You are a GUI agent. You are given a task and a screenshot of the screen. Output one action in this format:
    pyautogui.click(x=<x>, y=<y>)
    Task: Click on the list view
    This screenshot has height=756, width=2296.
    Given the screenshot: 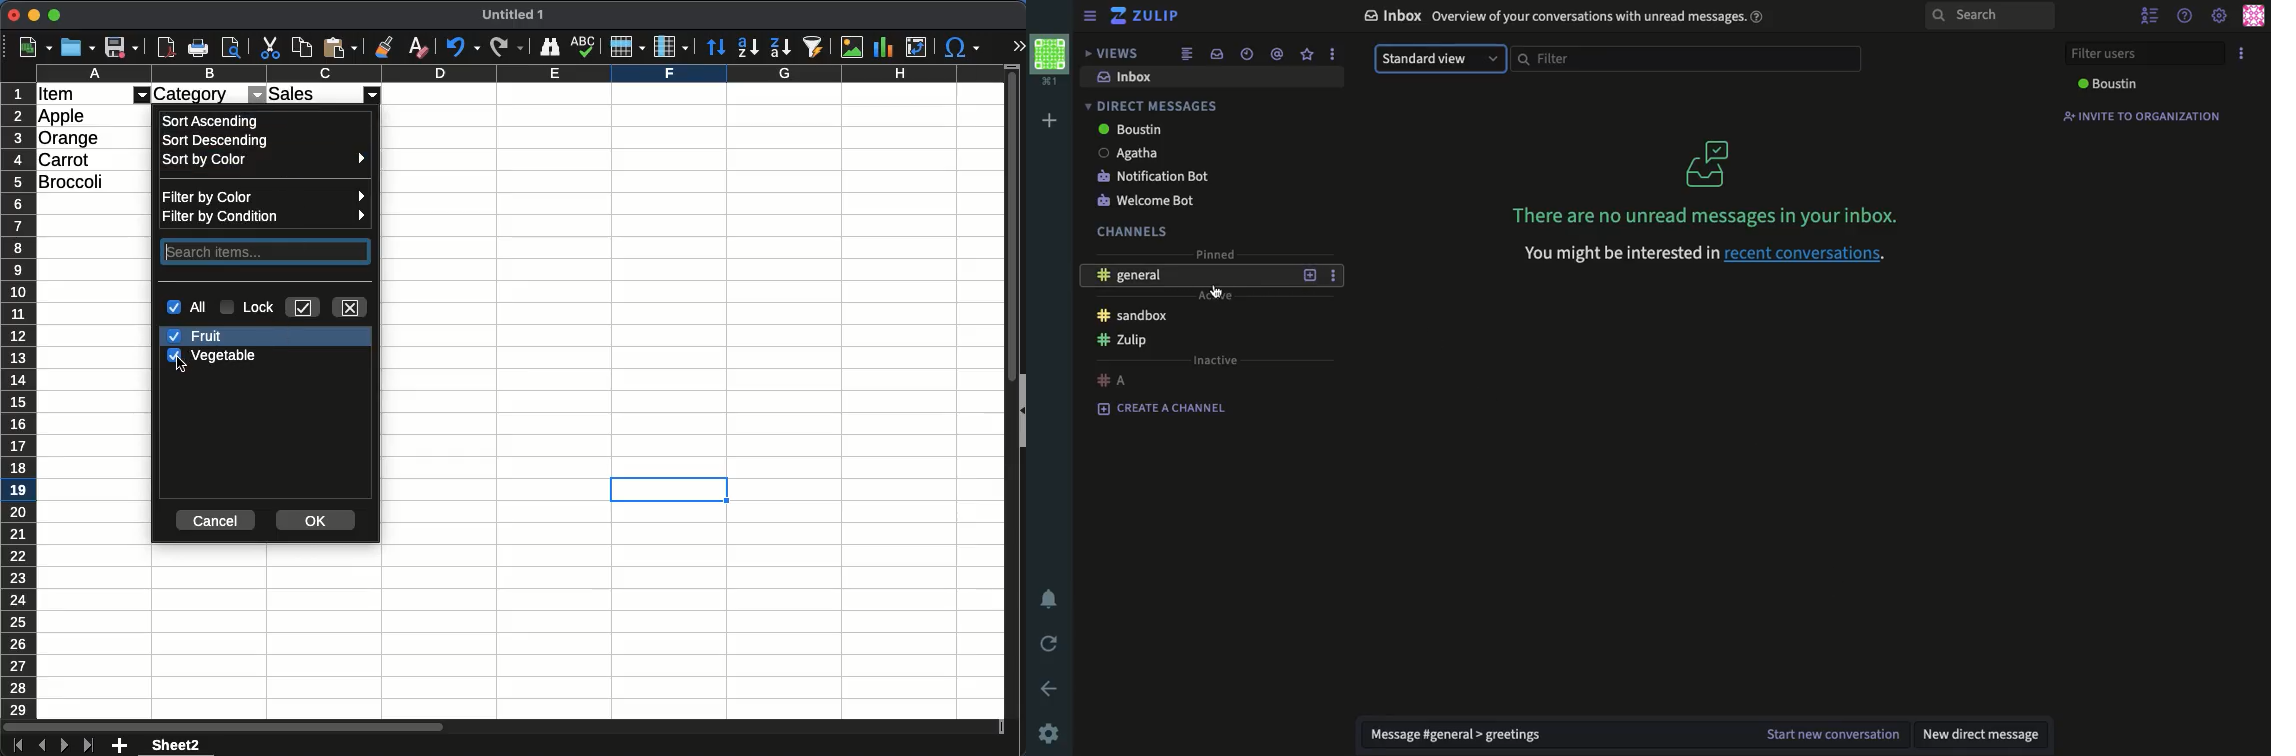 What is the action you would take?
    pyautogui.click(x=1186, y=53)
    